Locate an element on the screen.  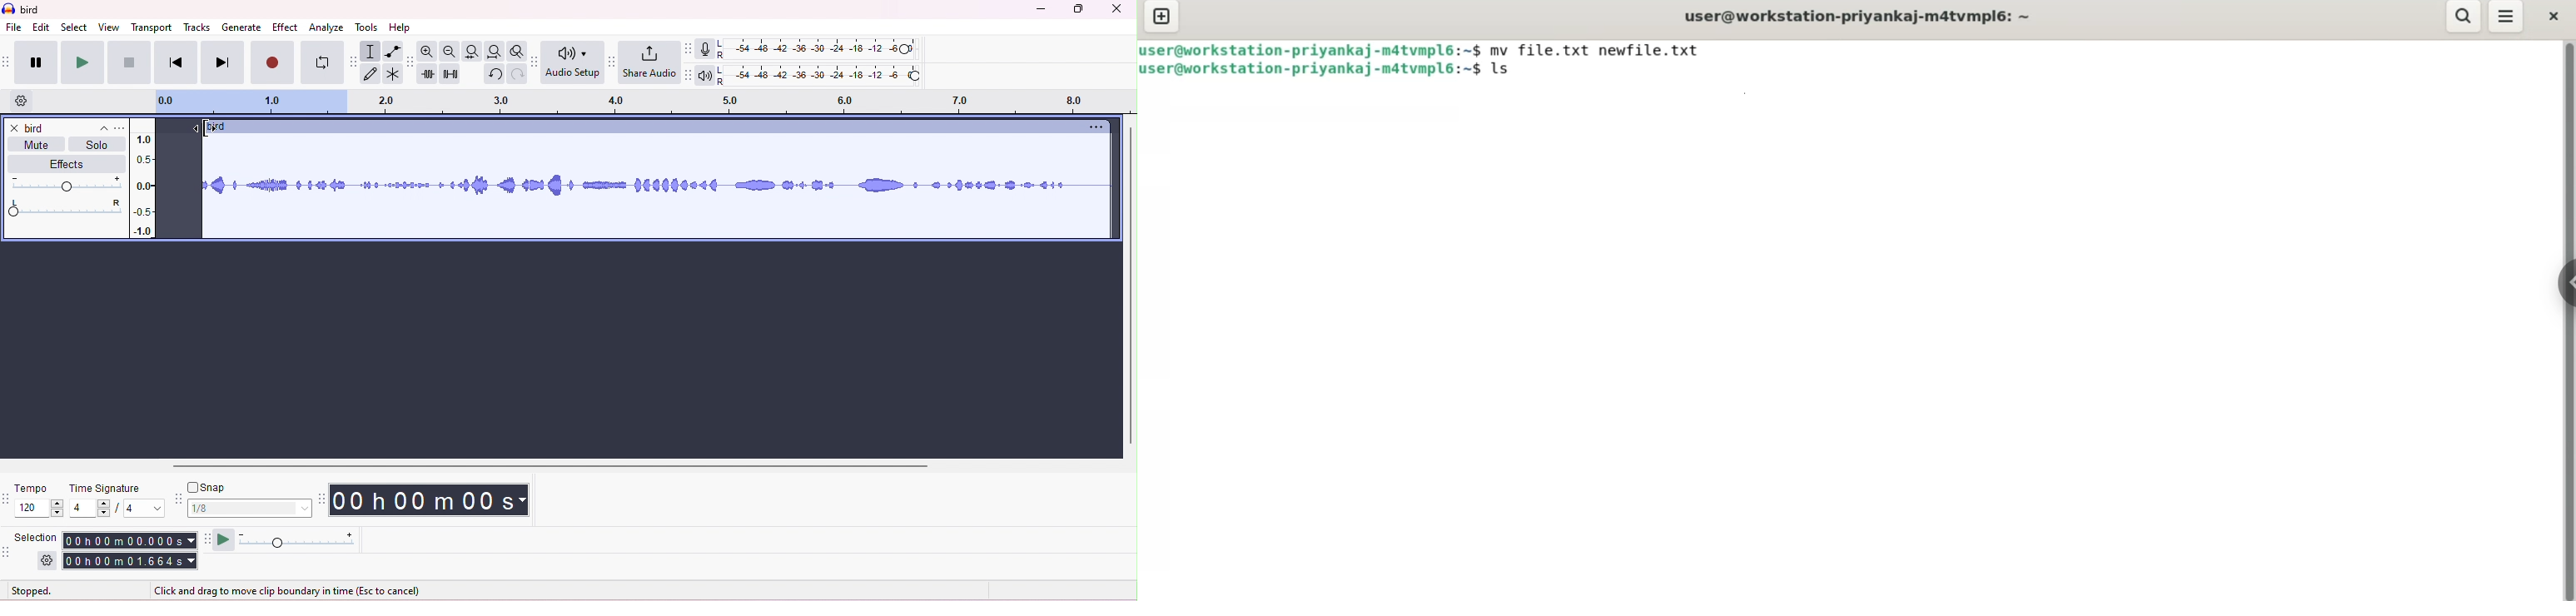
playback meter is located at coordinates (704, 75).